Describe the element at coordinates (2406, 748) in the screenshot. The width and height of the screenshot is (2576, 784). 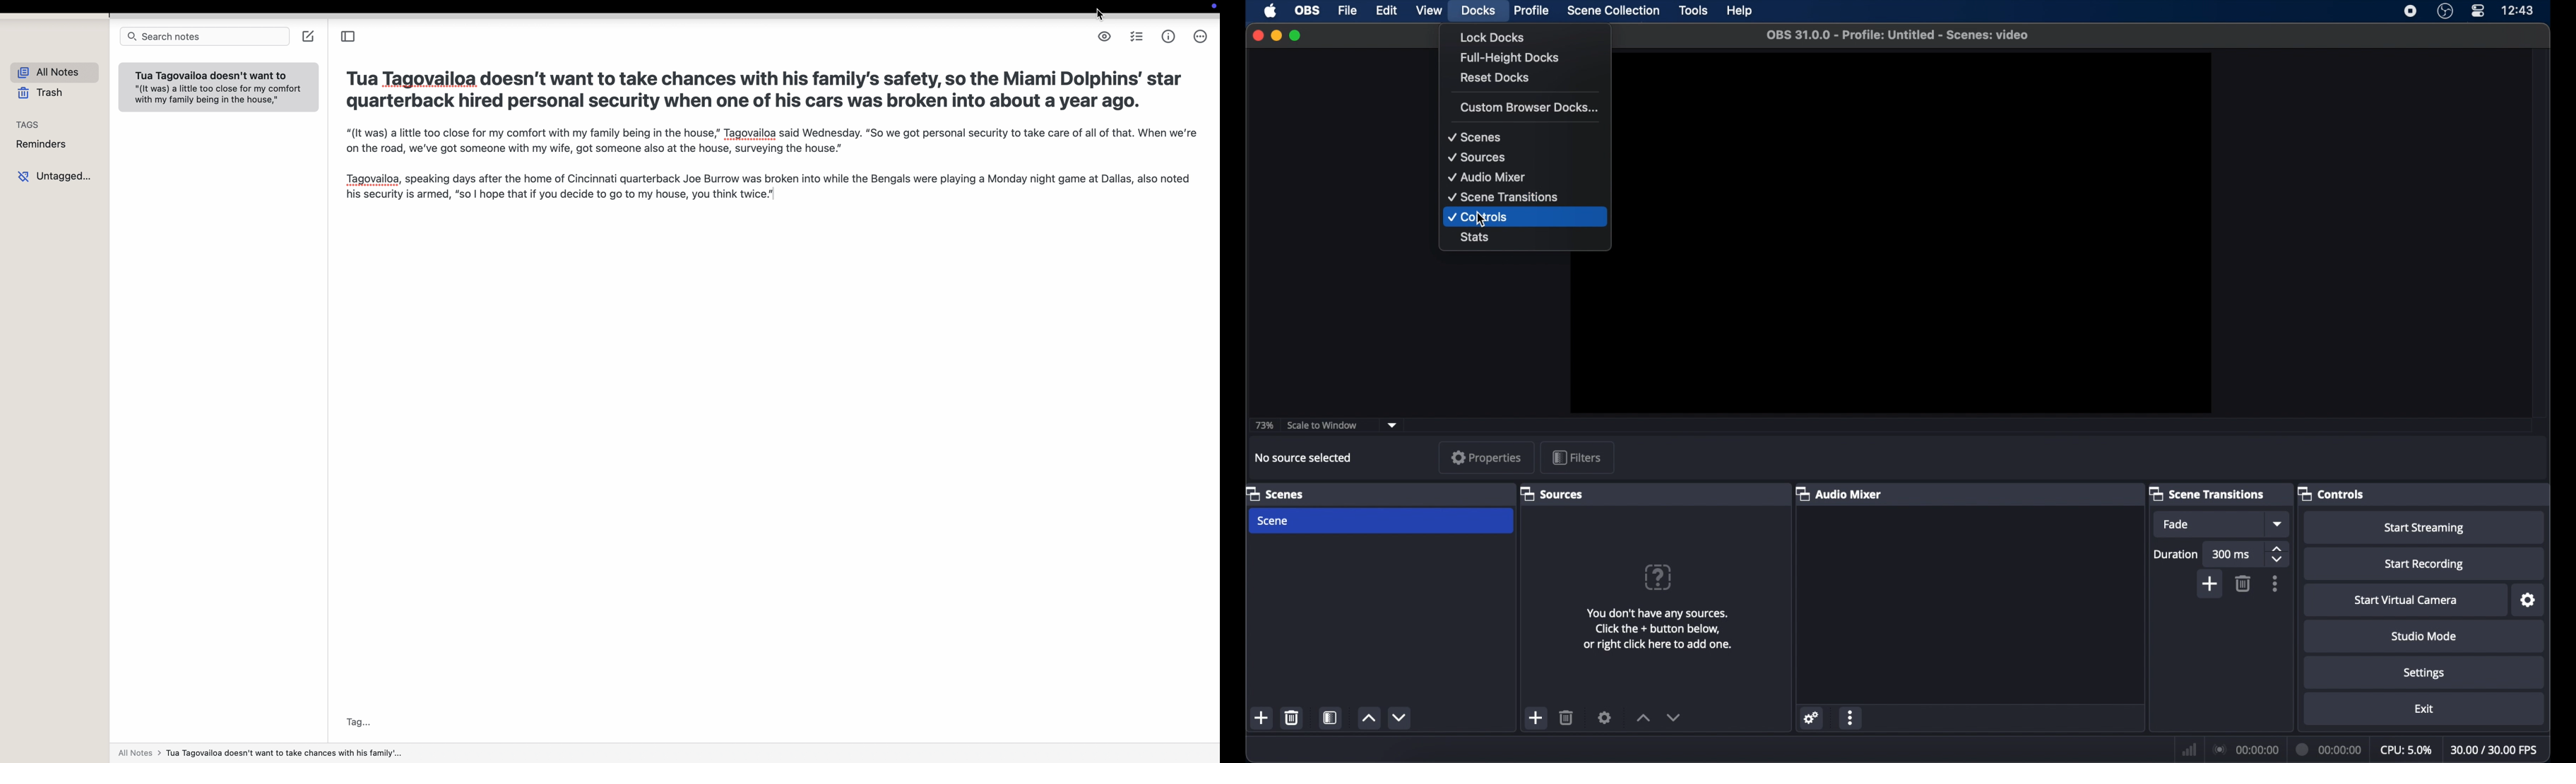
I see `cpu` at that location.